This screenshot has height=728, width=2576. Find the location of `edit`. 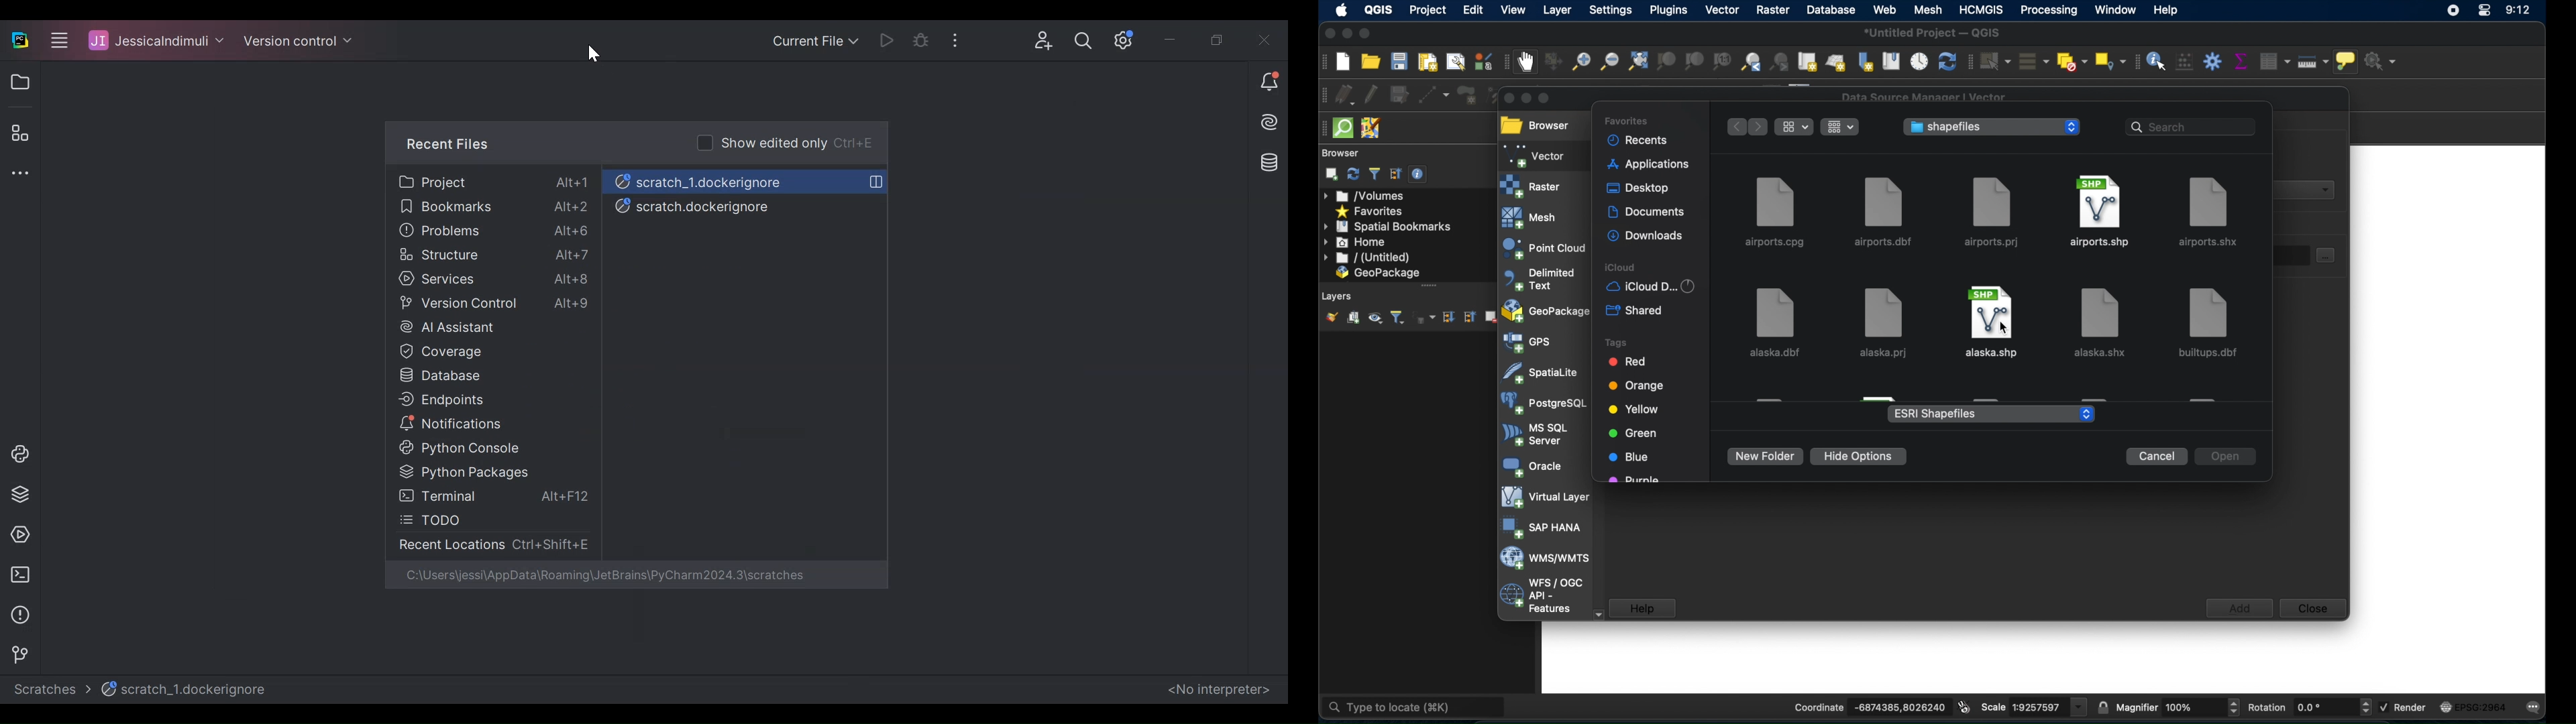

edit is located at coordinates (1474, 9).